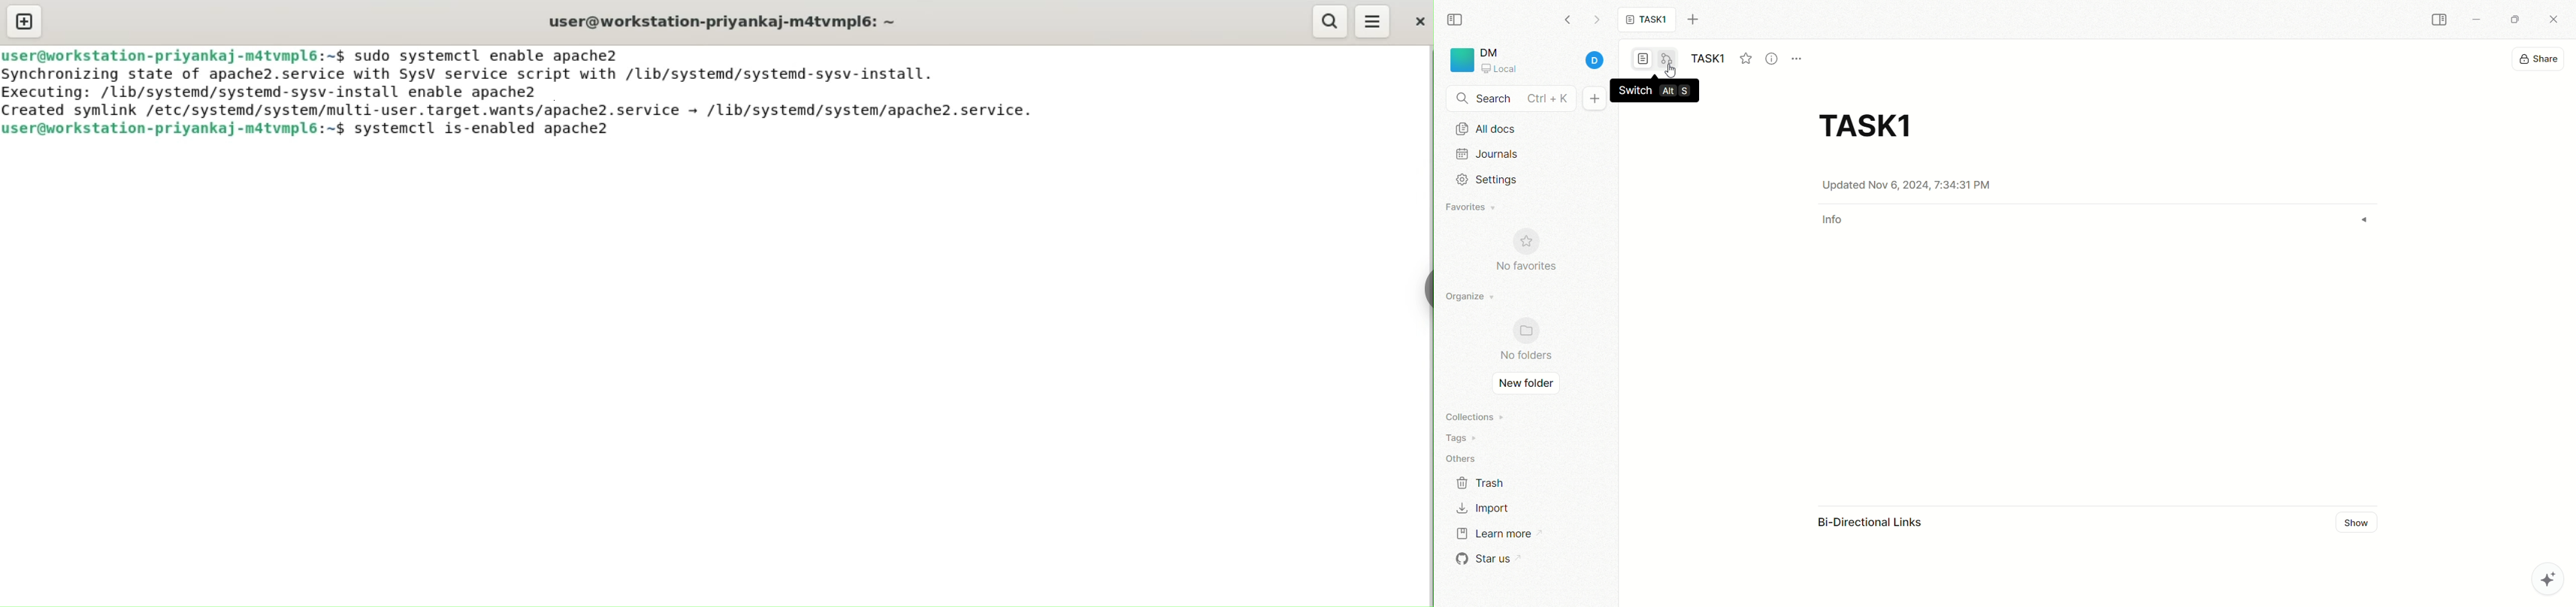 The height and width of the screenshot is (616, 2576). What do you see at coordinates (1700, 20) in the screenshot?
I see `new tab` at bounding box center [1700, 20].